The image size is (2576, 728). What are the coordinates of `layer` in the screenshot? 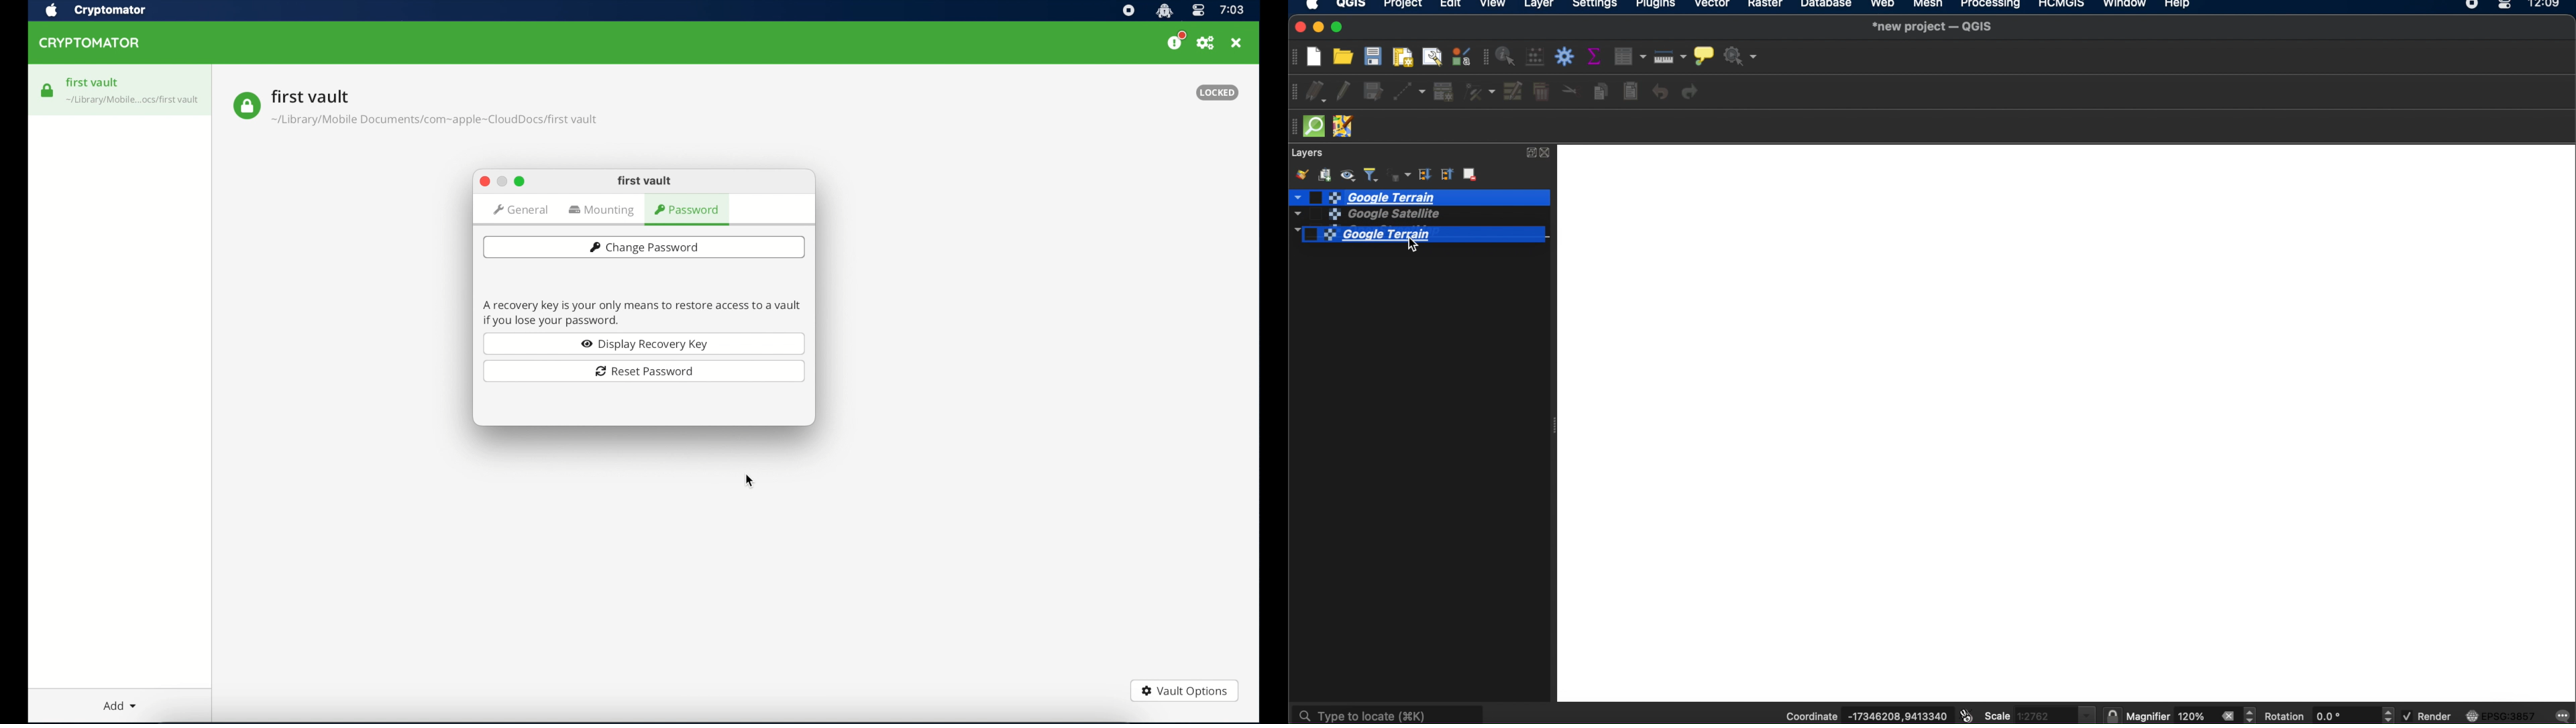 It's located at (1539, 5).